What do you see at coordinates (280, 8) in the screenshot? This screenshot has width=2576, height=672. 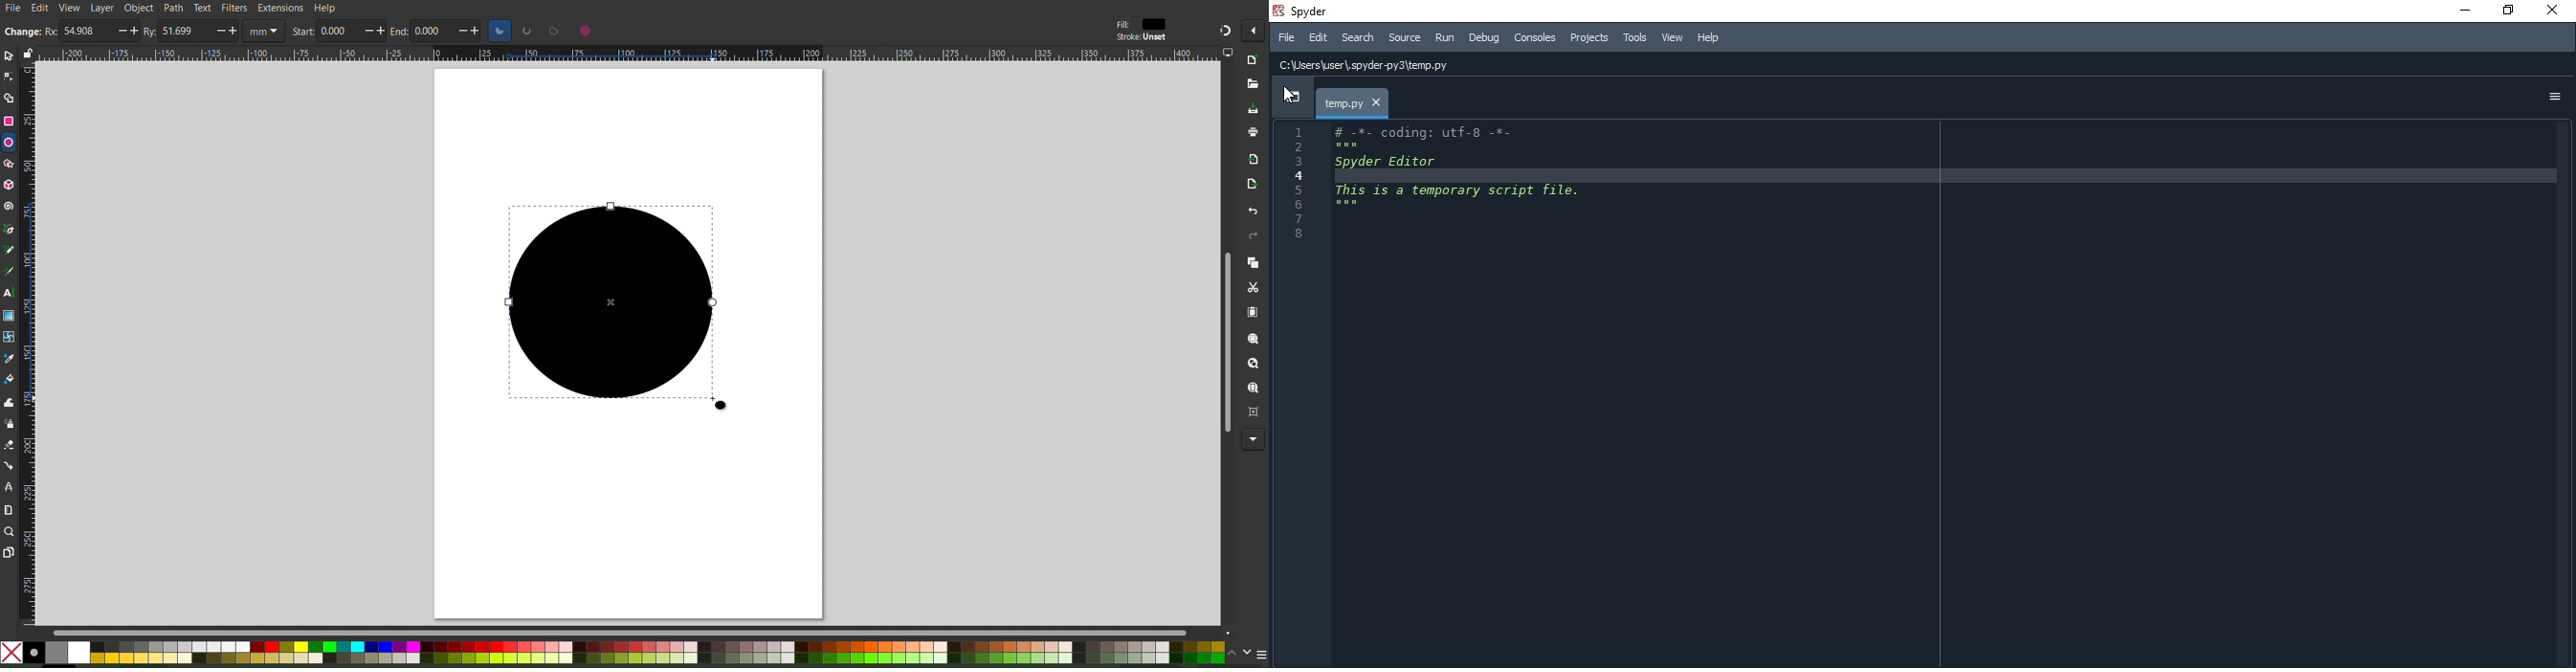 I see `Extensions` at bounding box center [280, 8].